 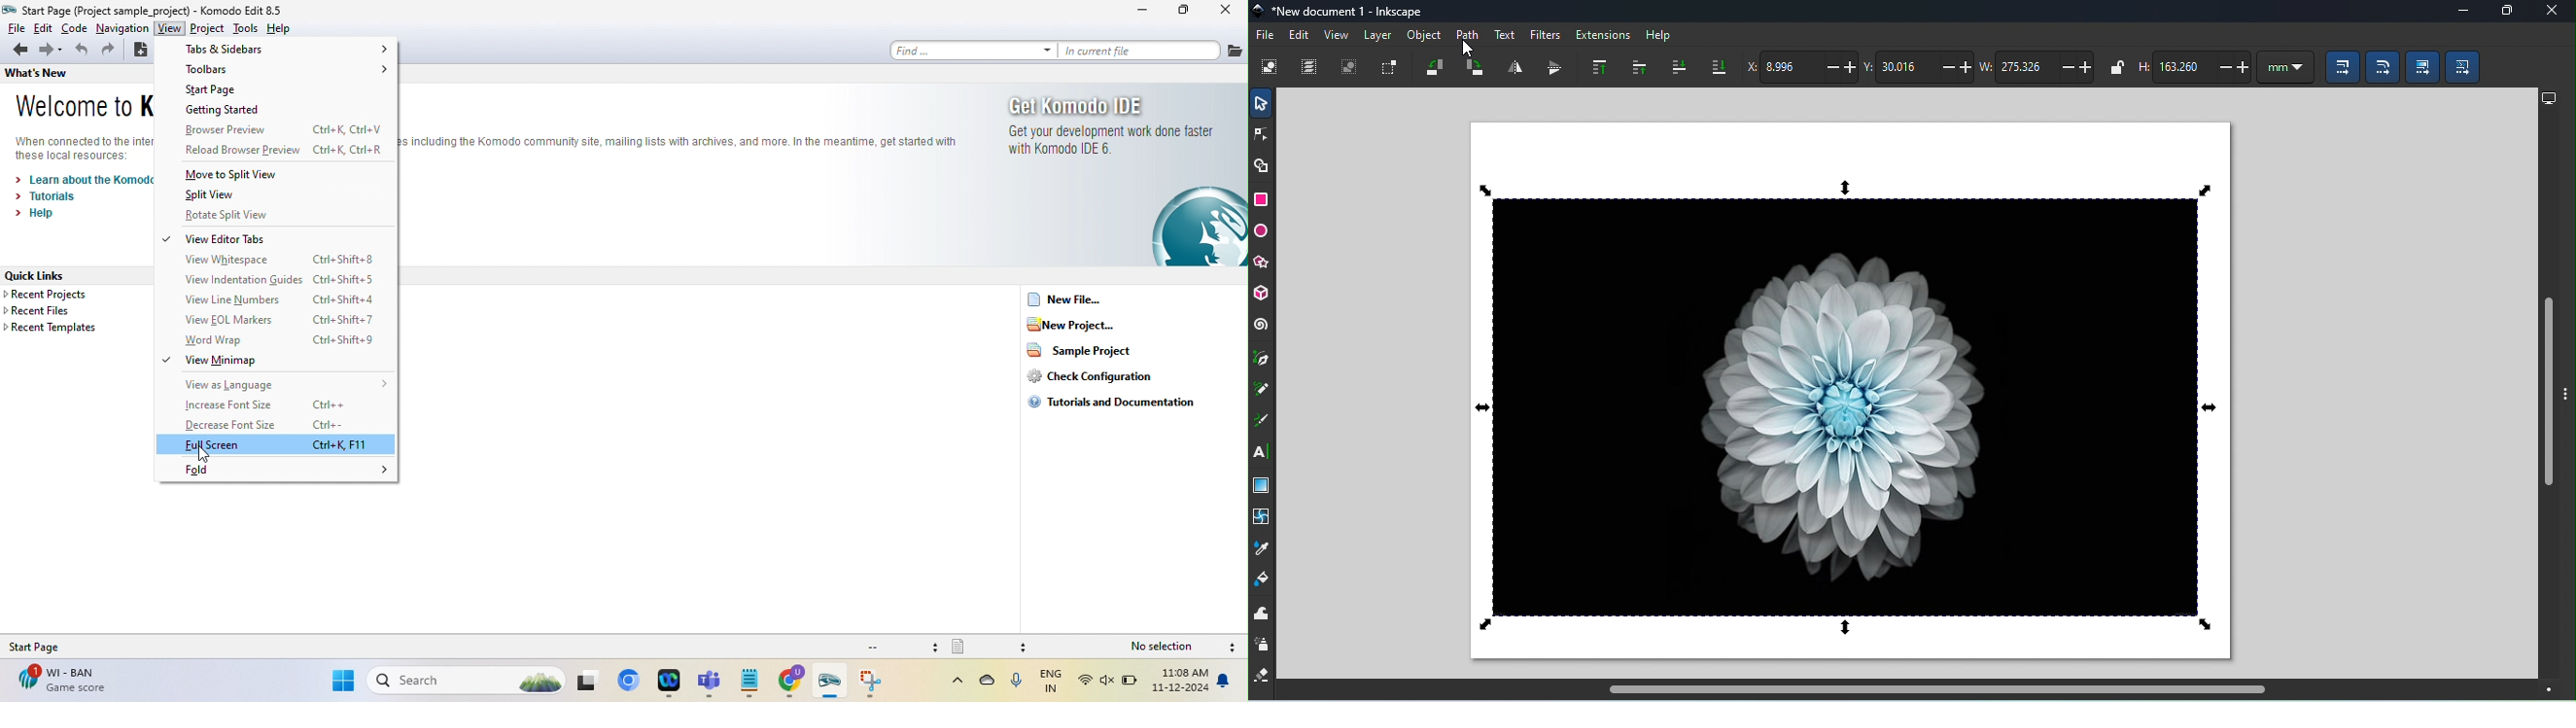 What do you see at coordinates (1934, 693) in the screenshot?
I see `Horizontal scroll bar` at bounding box center [1934, 693].